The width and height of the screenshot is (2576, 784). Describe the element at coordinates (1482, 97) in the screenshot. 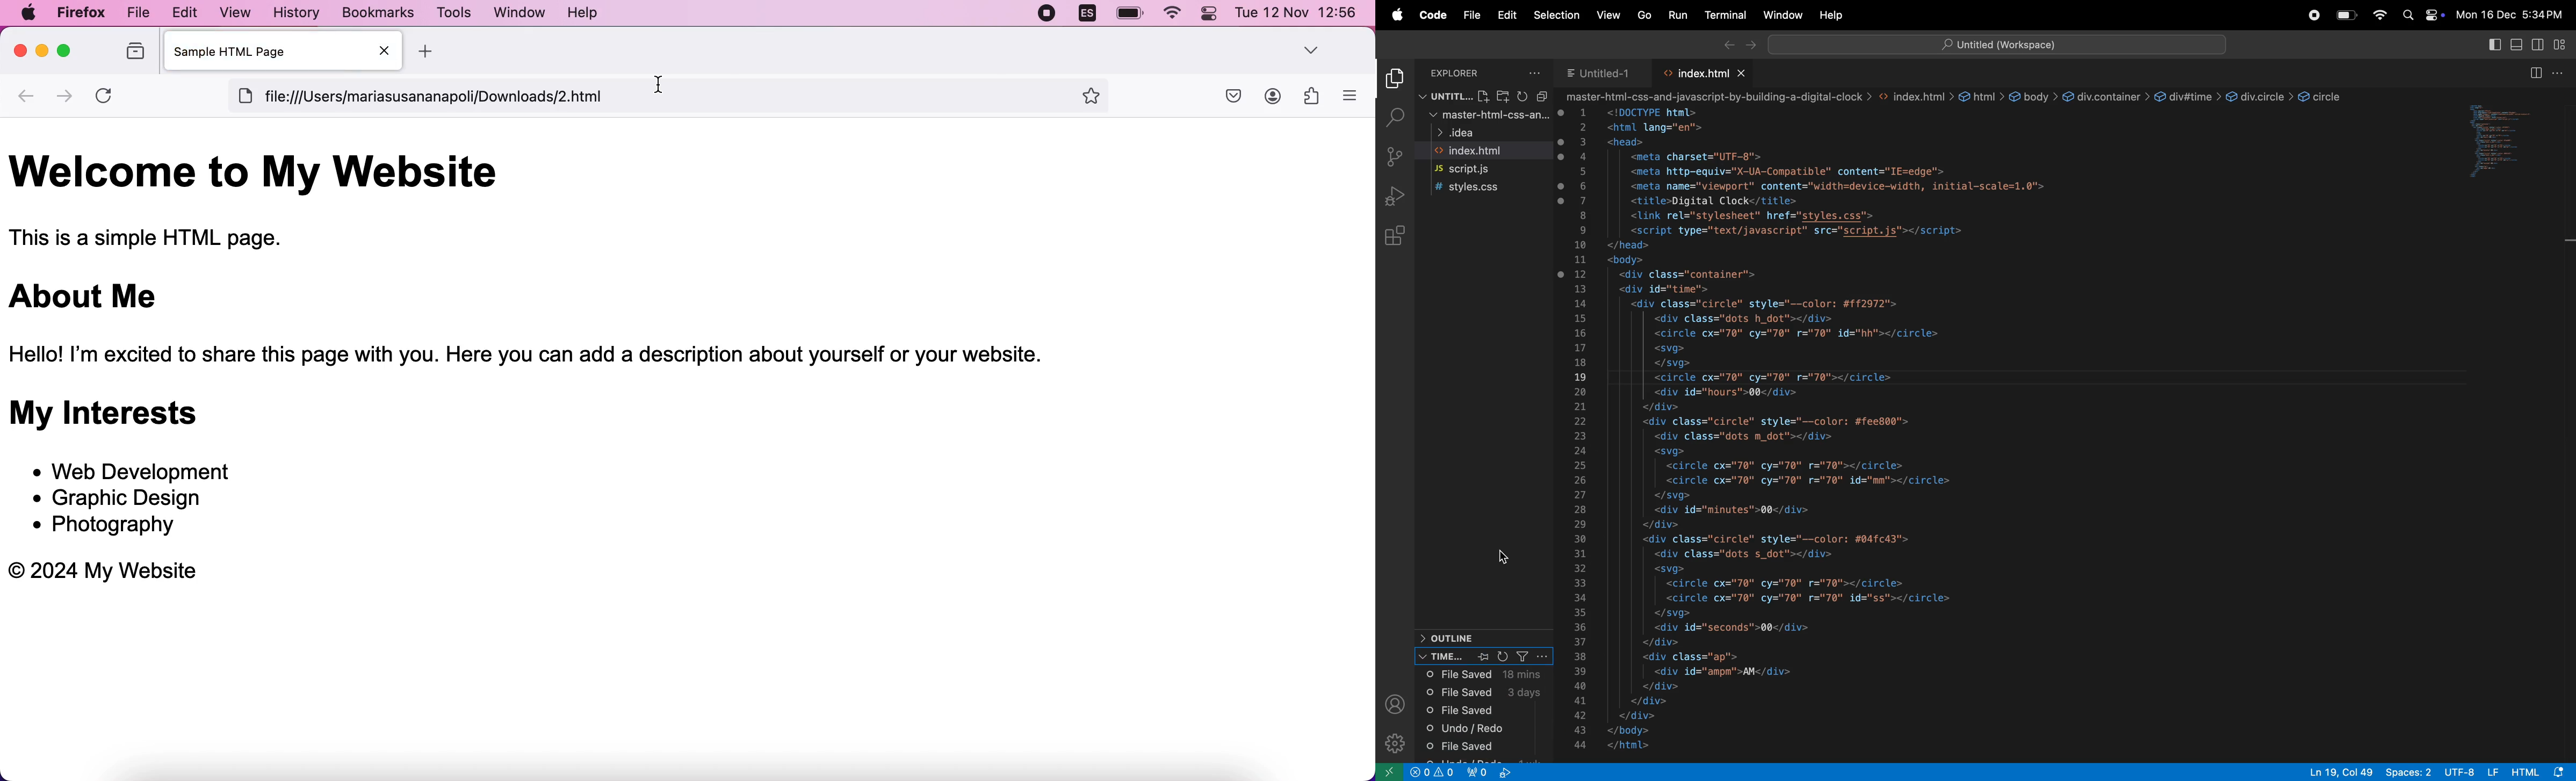

I see `Add Page` at that location.